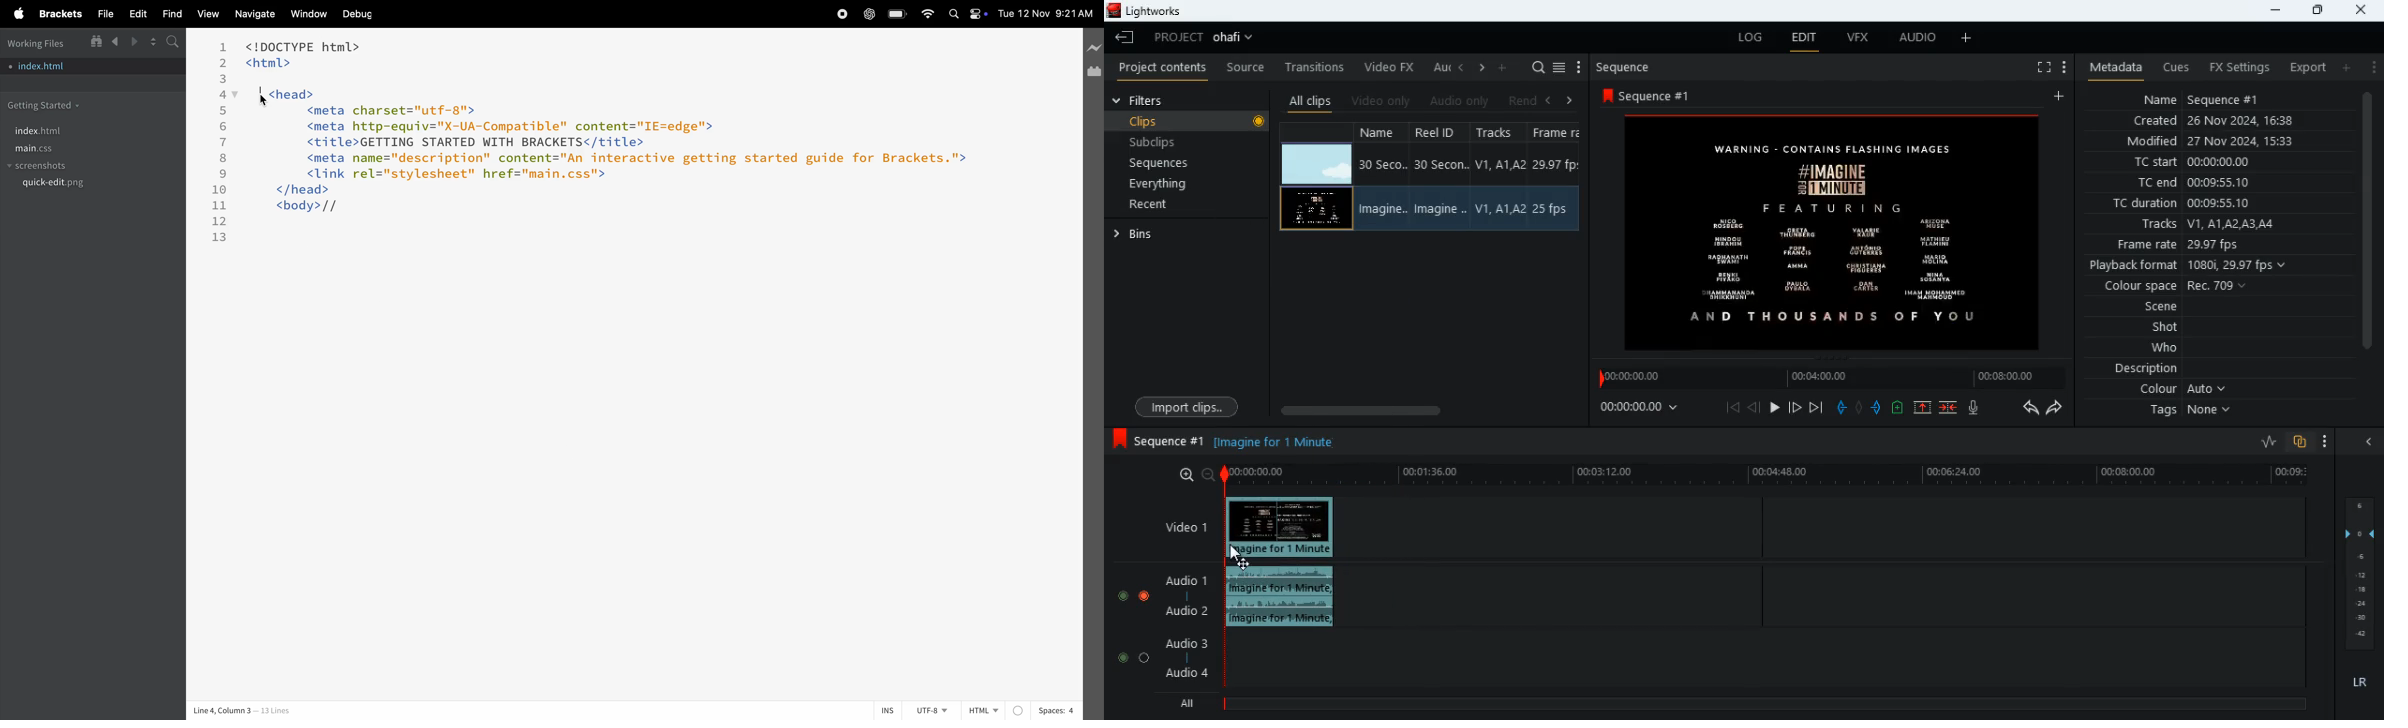 Image resolution: width=2408 pixels, height=728 pixels. I want to click on Track, so click(1499, 208).